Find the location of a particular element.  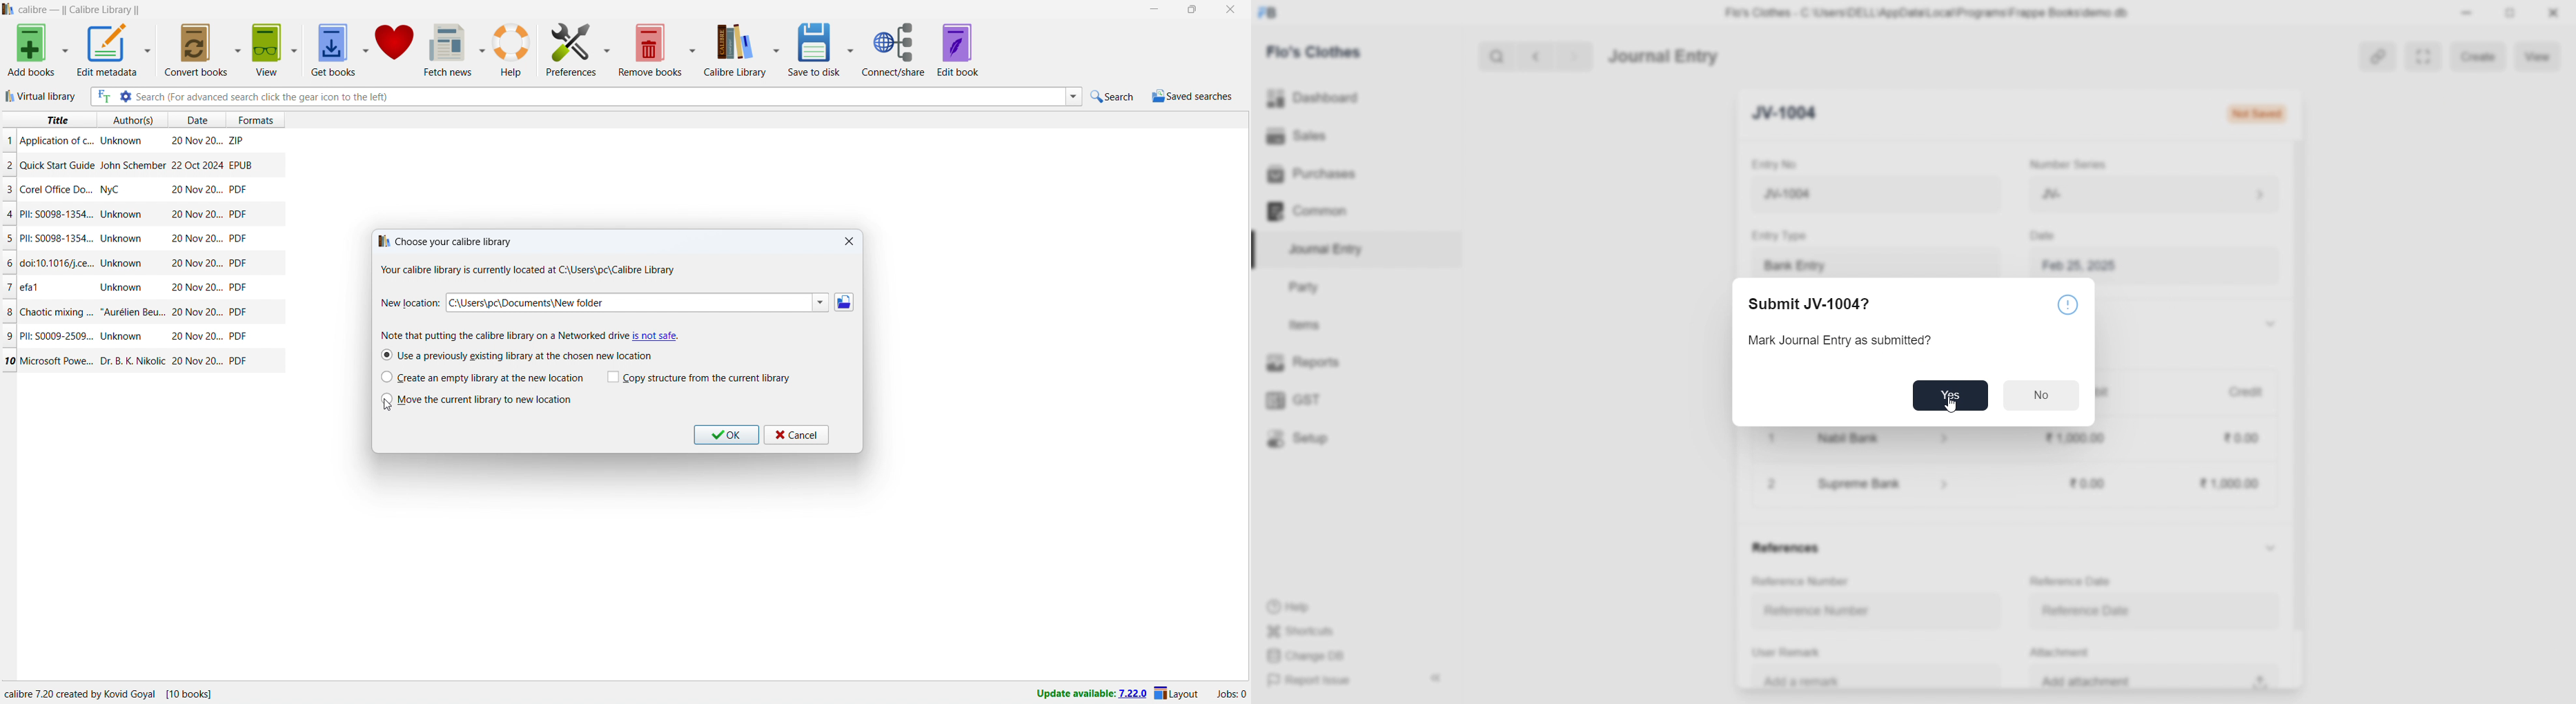

Date is located at coordinates (195, 264).